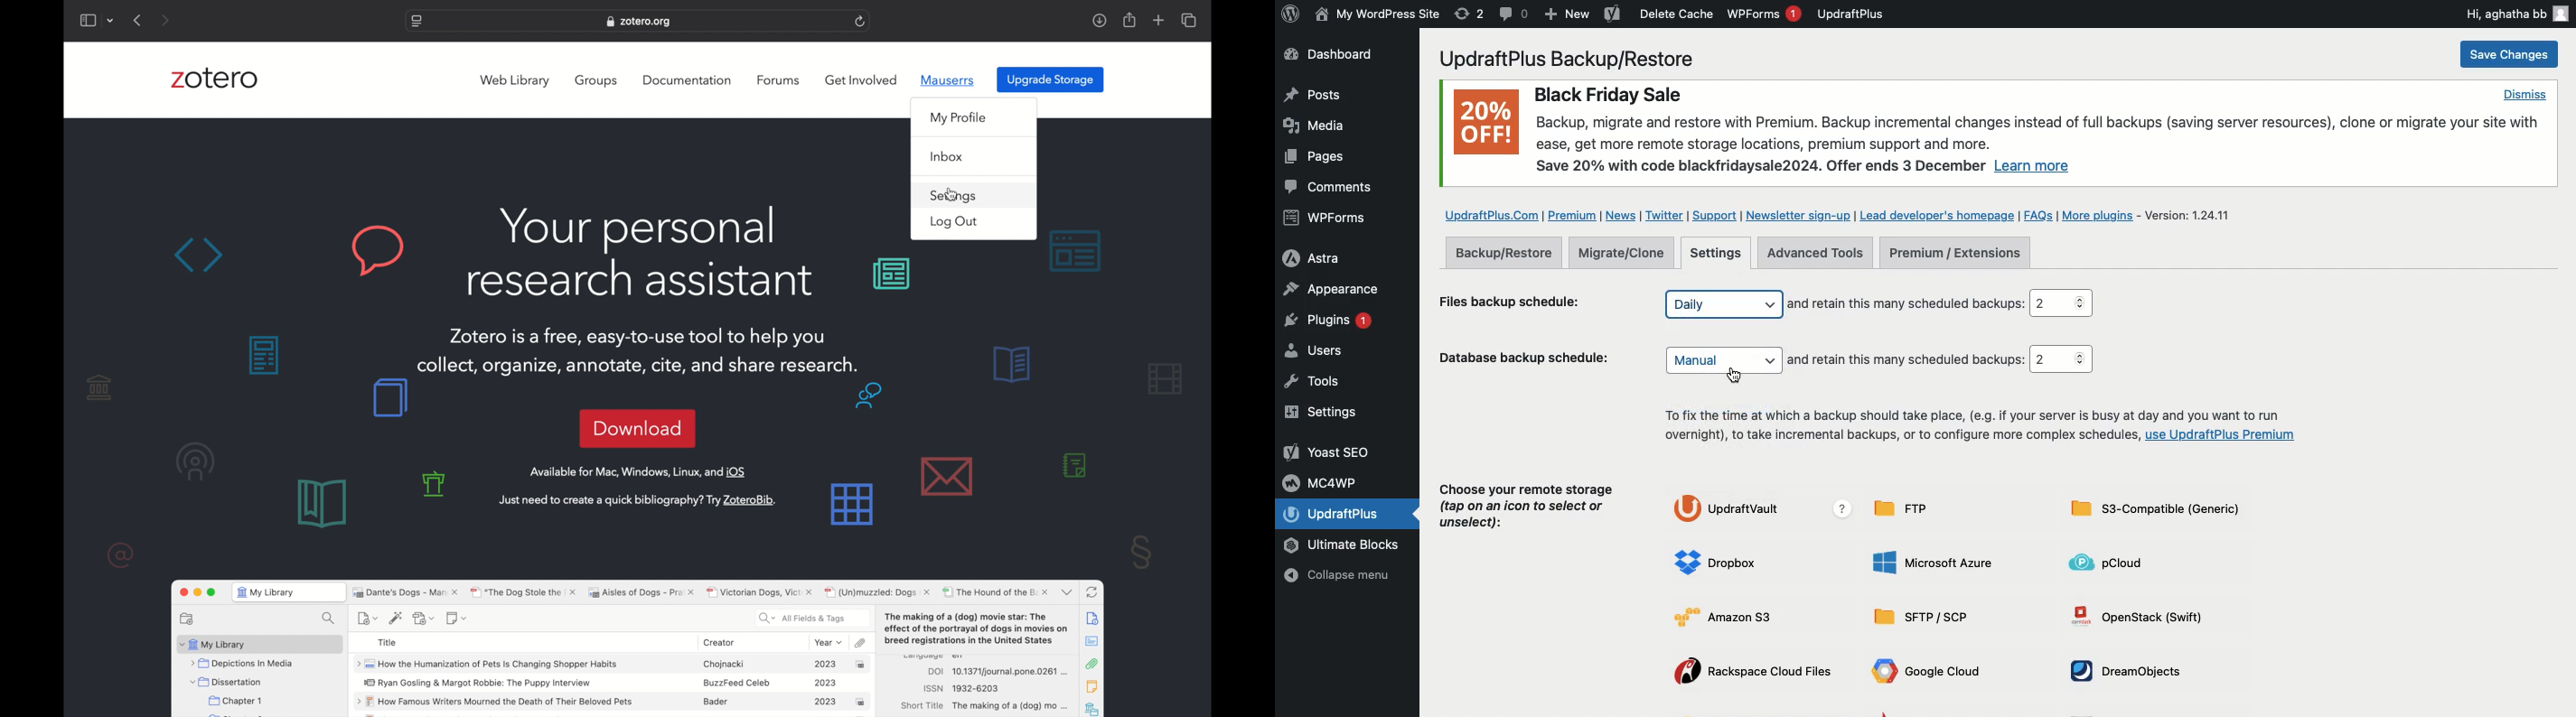 The width and height of the screenshot is (2576, 728). I want to click on Cursor, so click(1736, 376).